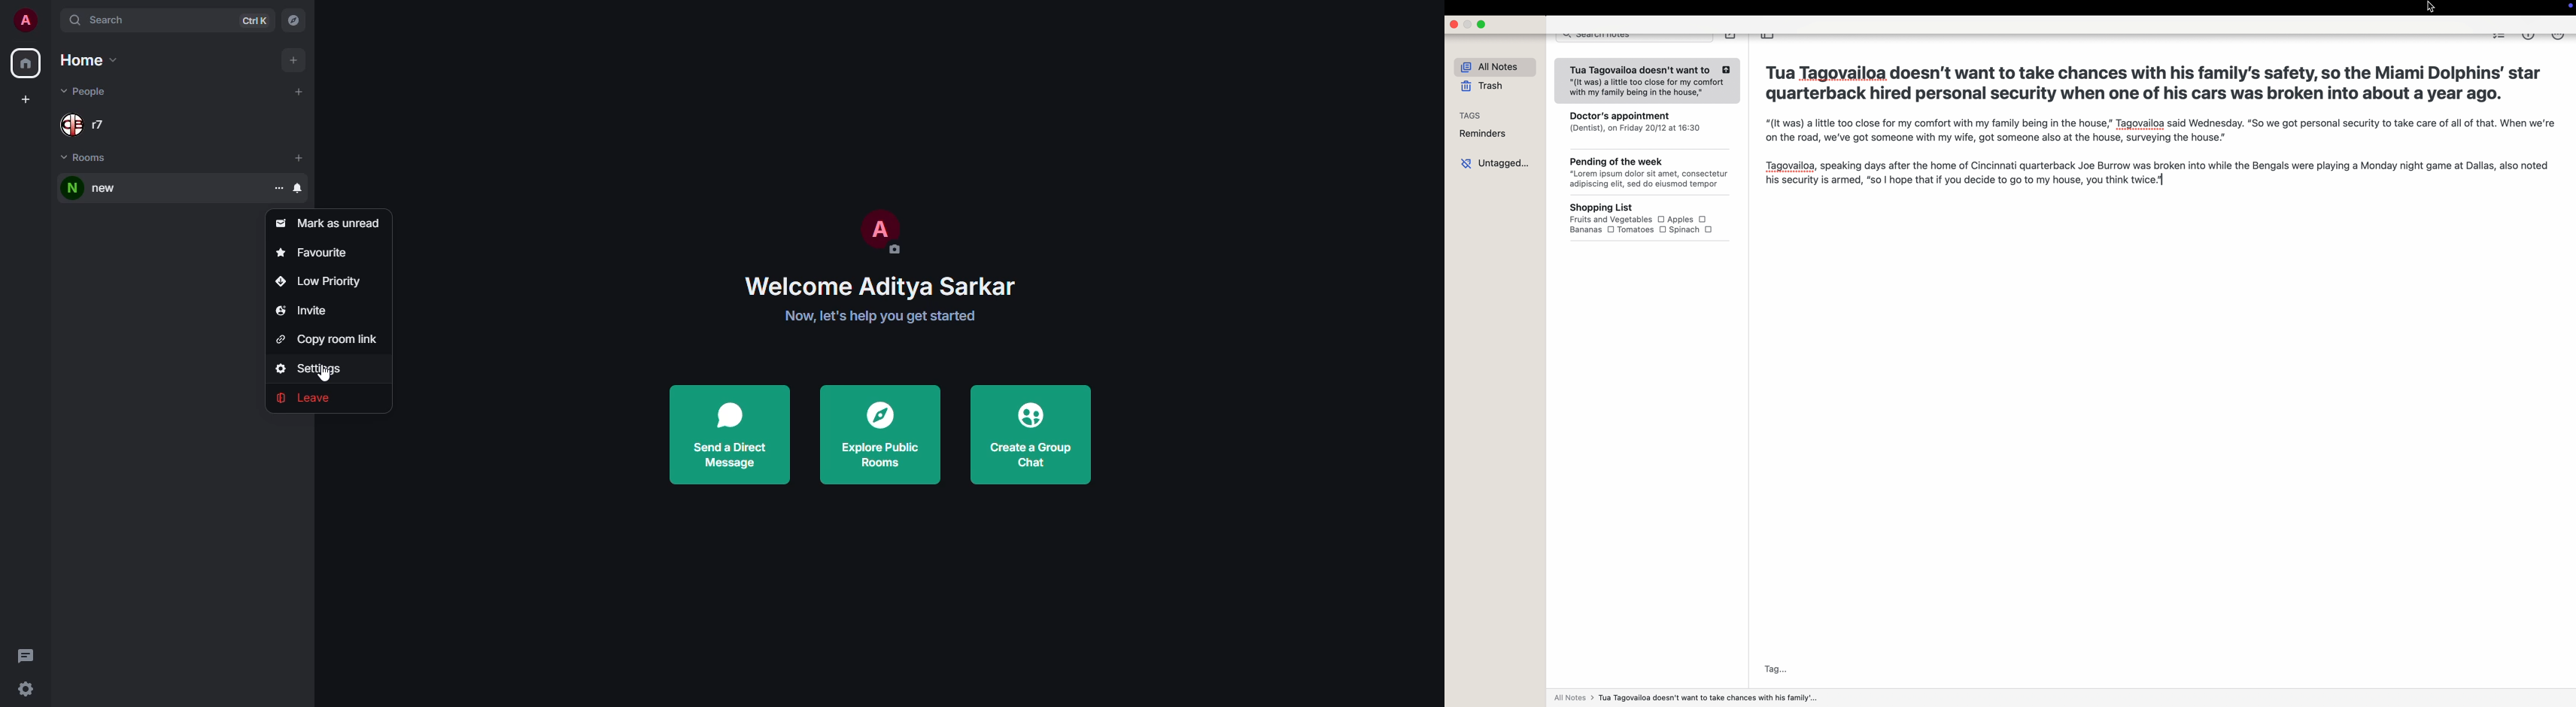  I want to click on Doctor's appointment
(Dentist), on Friday 20/12 at 16:30, so click(1635, 123).